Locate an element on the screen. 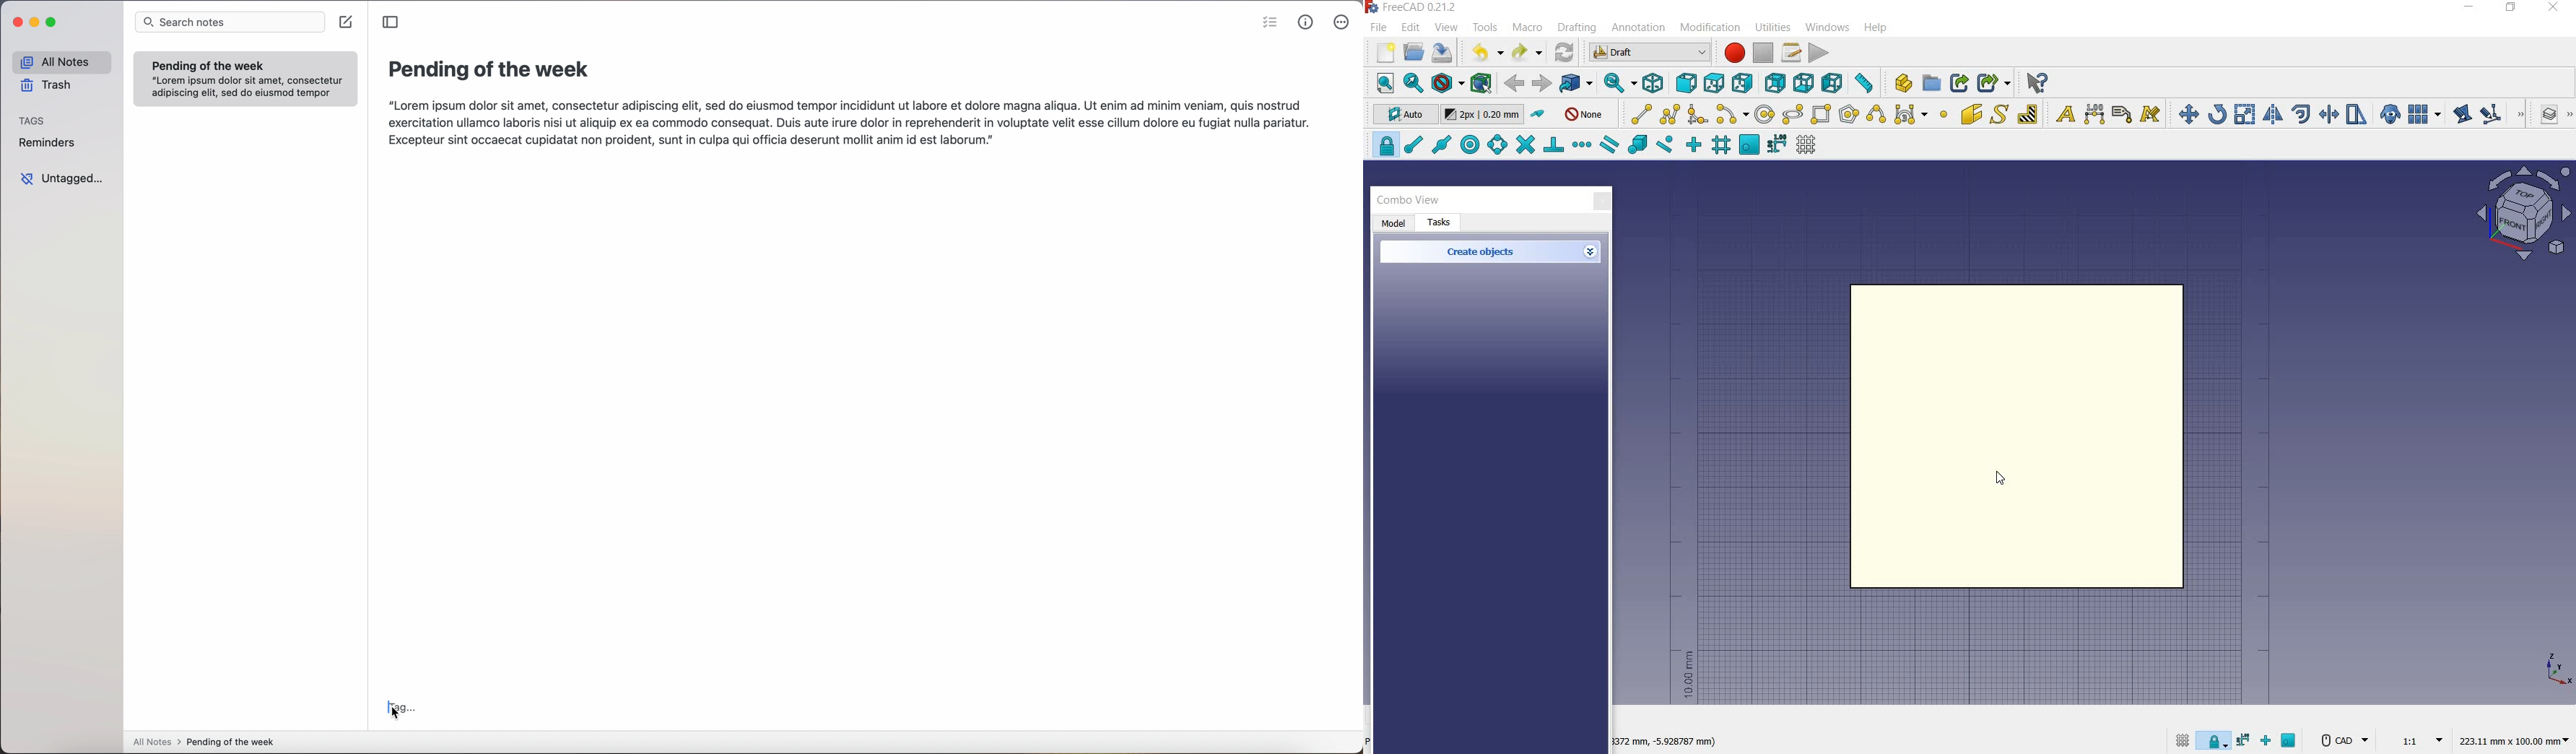 This screenshot has width=2576, height=756. untagged is located at coordinates (64, 180).